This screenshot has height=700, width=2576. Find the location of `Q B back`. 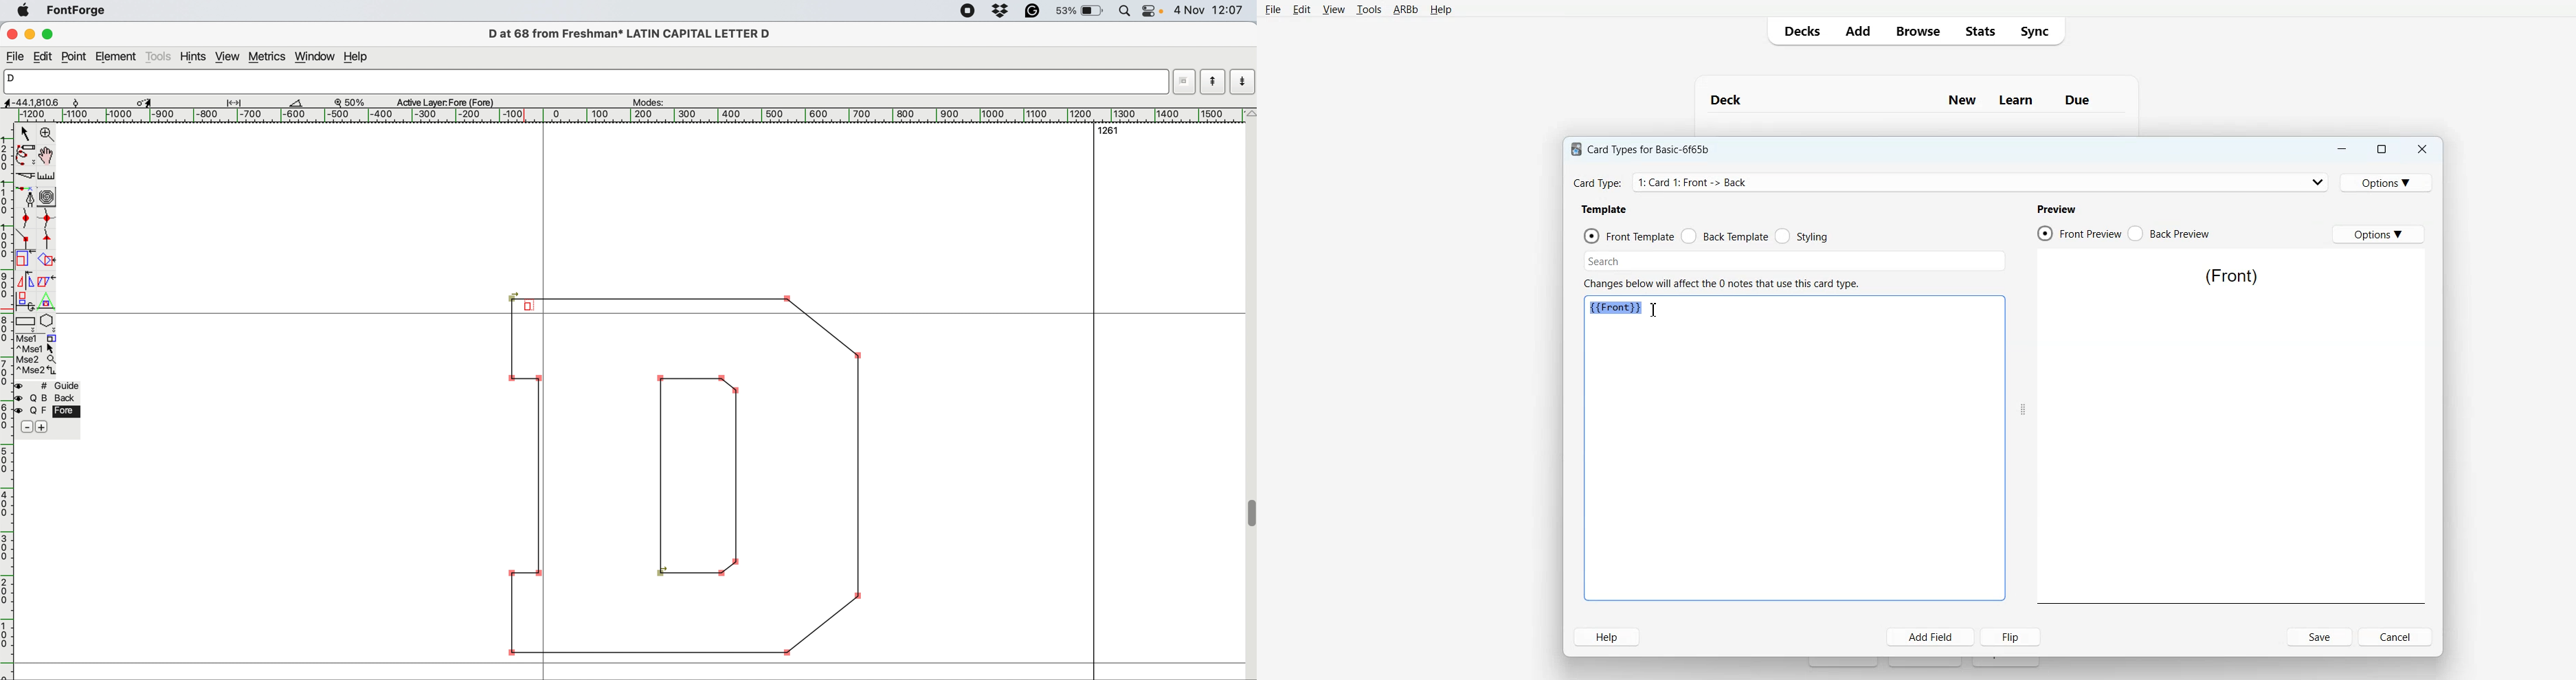

Q B back is located at coordinates (50, 399).